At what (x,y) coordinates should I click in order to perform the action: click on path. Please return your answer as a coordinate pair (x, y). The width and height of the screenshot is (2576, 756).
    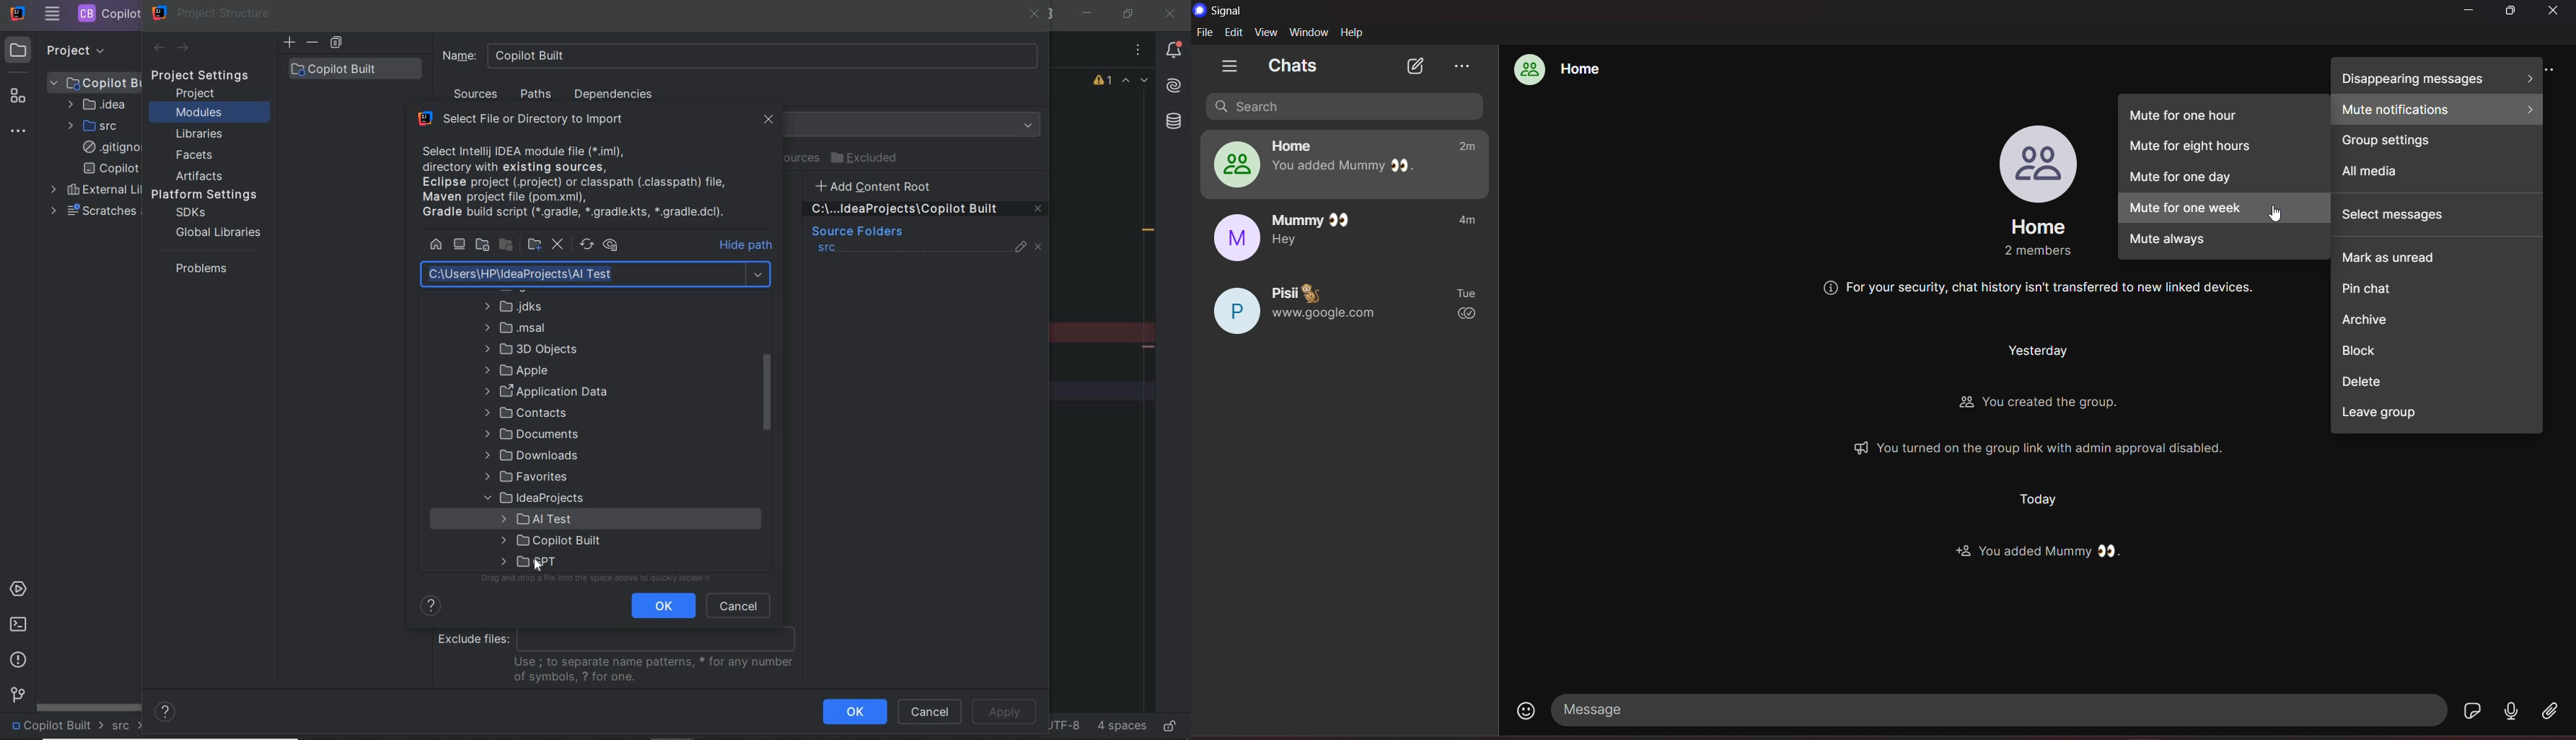
    Looking at the image, I should click on (596, 274).